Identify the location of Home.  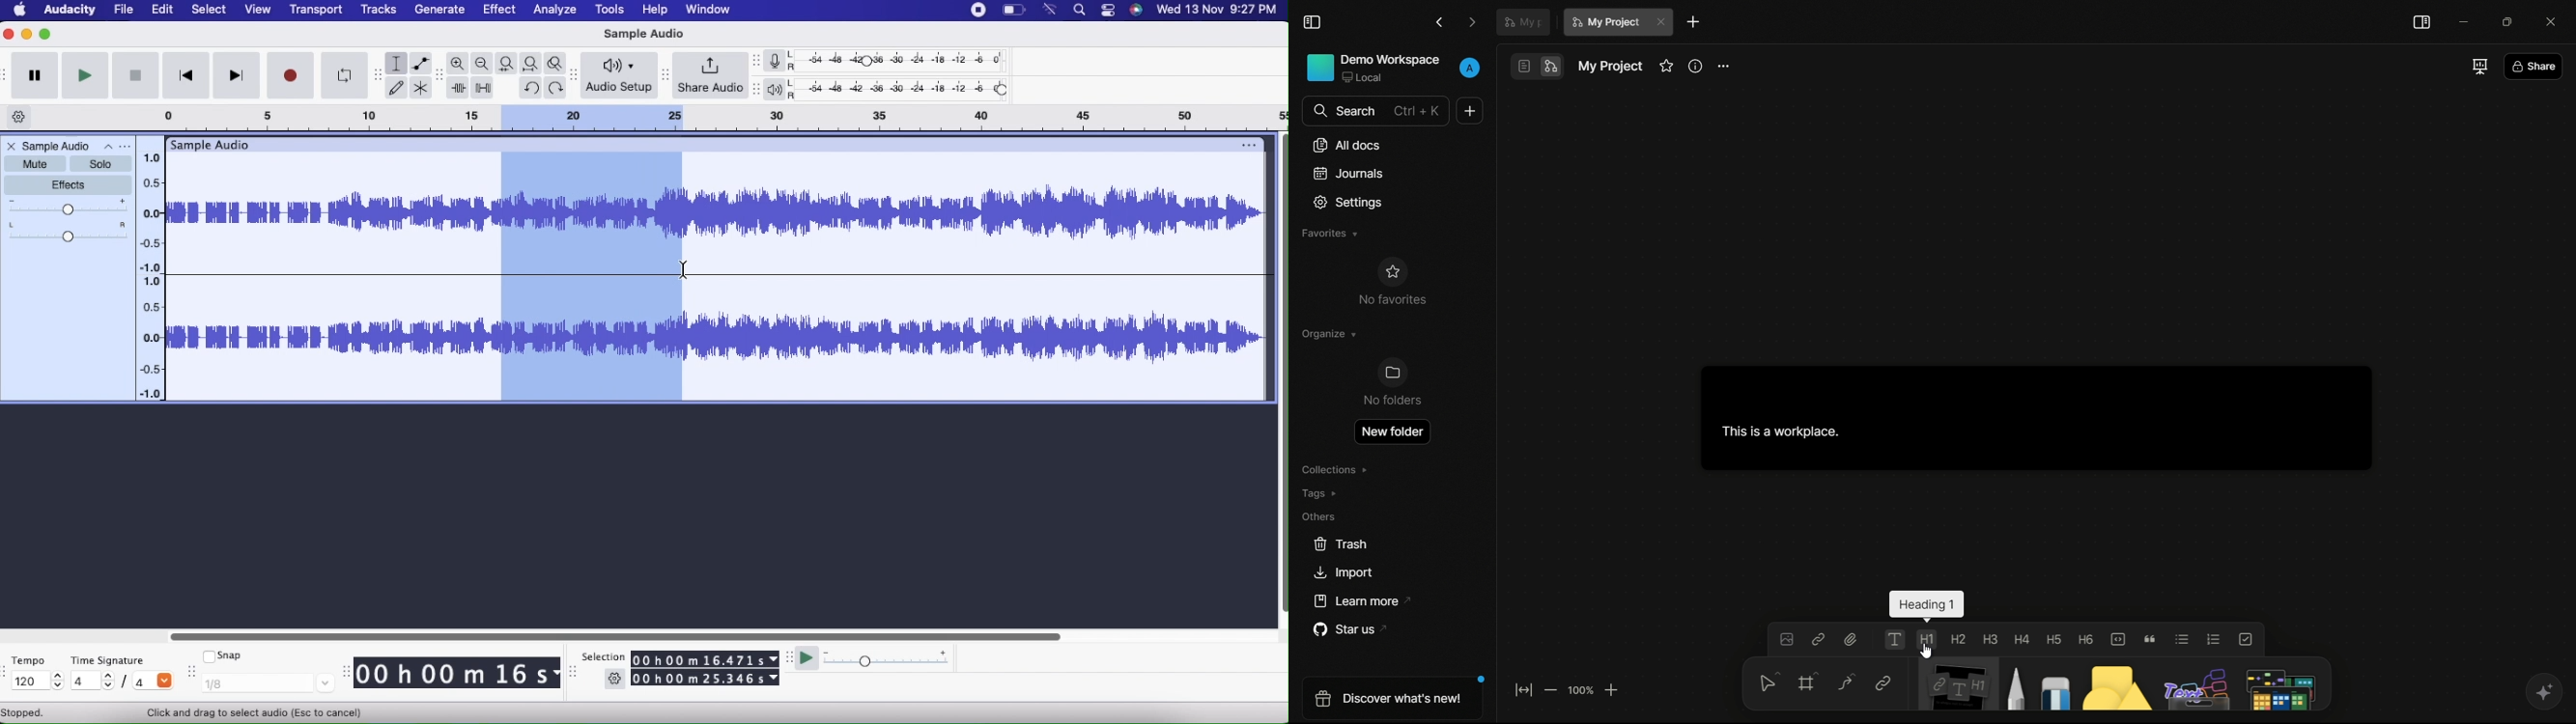
(20, 9).